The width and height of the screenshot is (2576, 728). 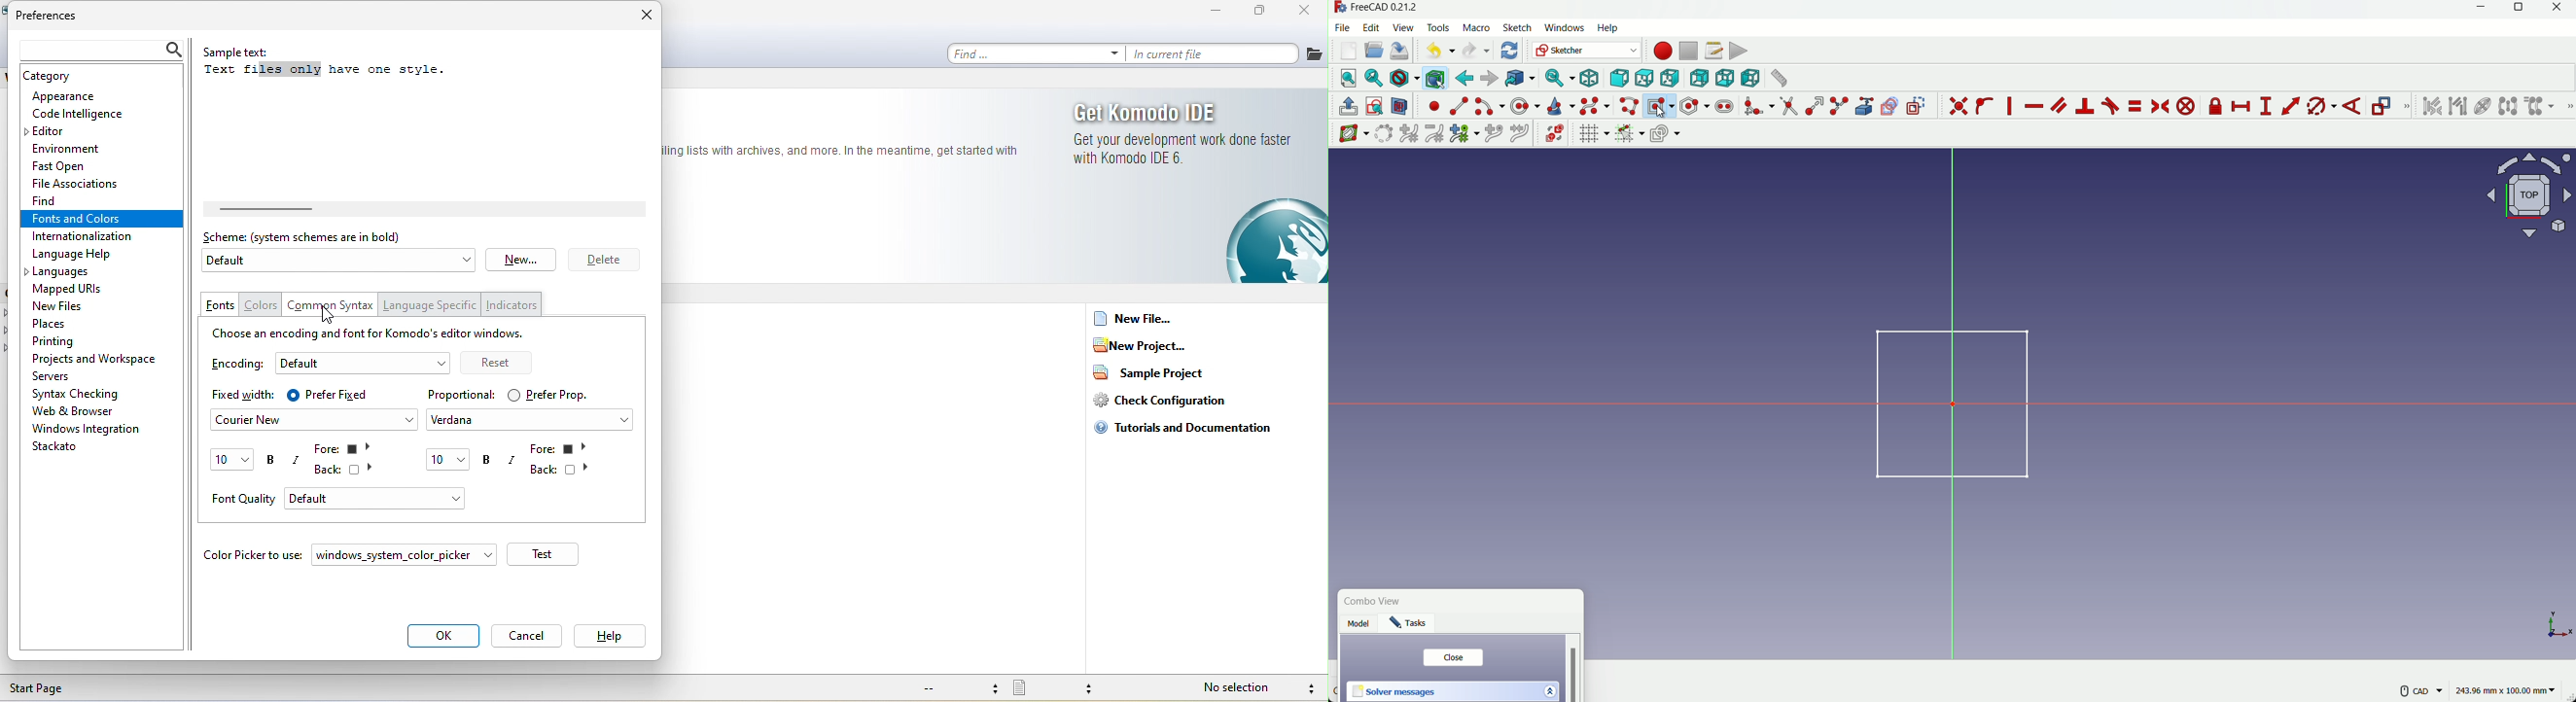 I want to click on new files, so click(x=63, y=307).